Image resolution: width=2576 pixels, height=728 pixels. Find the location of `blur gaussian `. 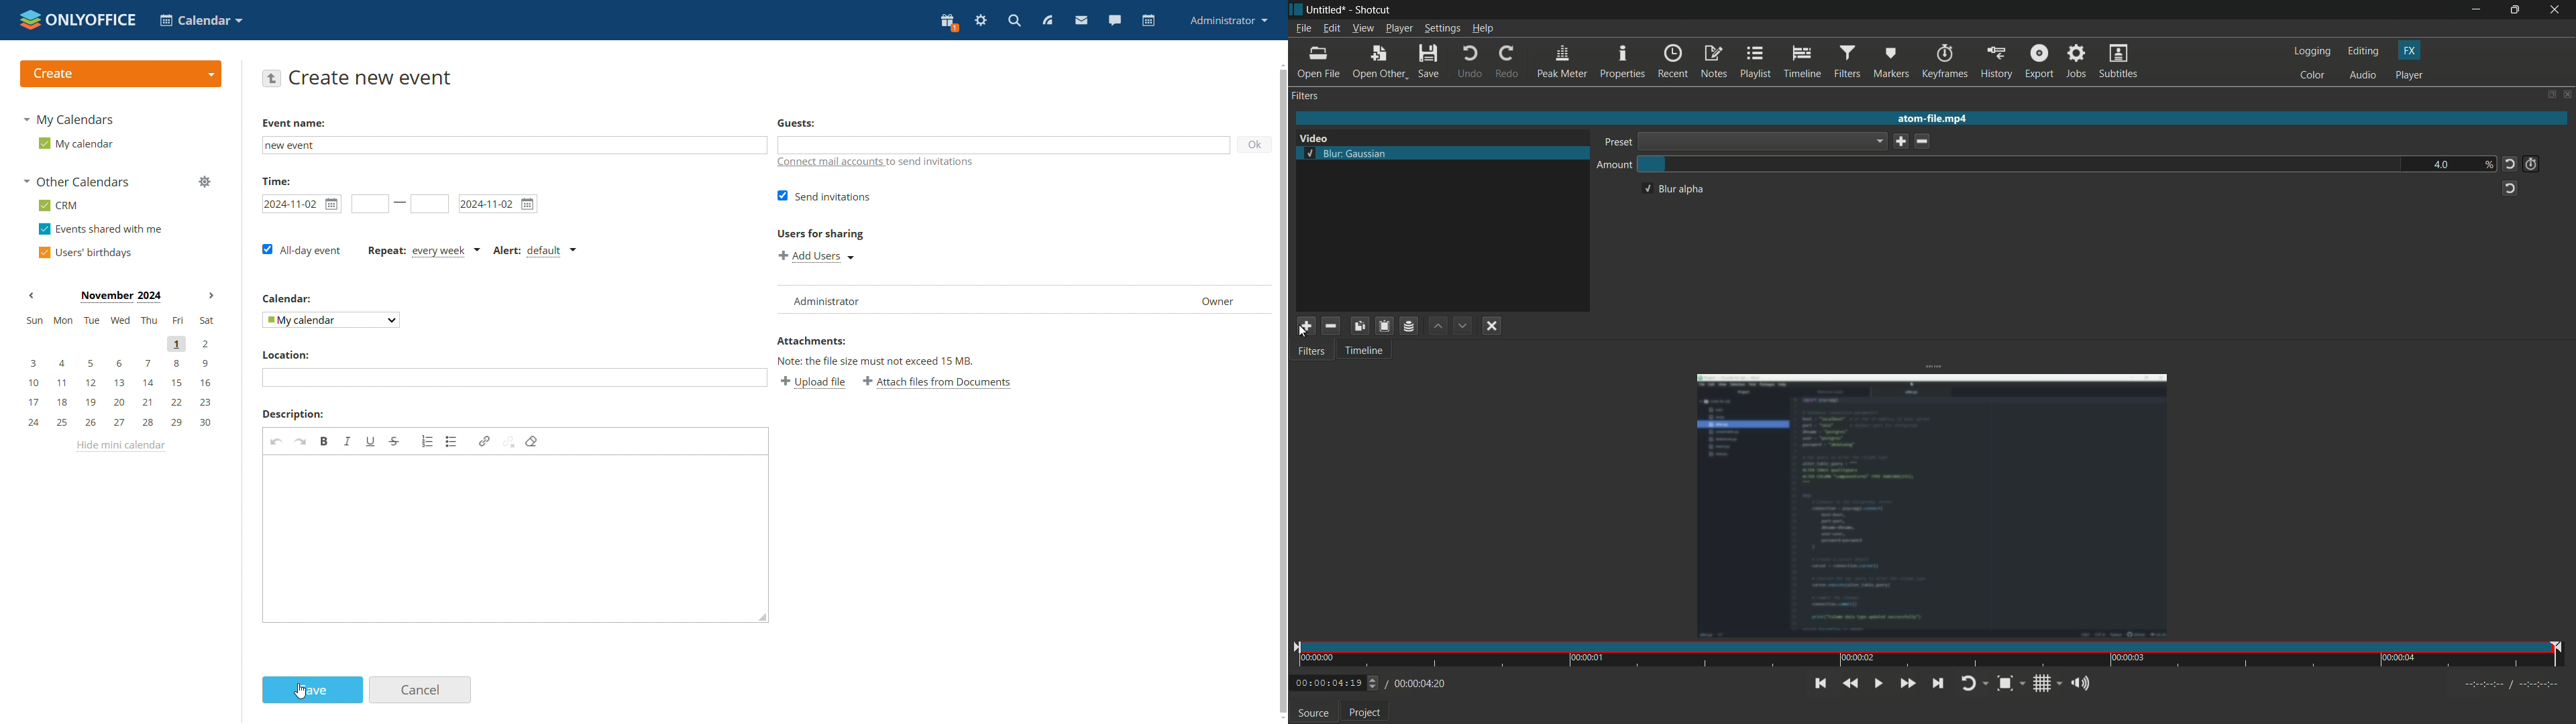

blur gaussian  is located at coordinates (1345, 154).